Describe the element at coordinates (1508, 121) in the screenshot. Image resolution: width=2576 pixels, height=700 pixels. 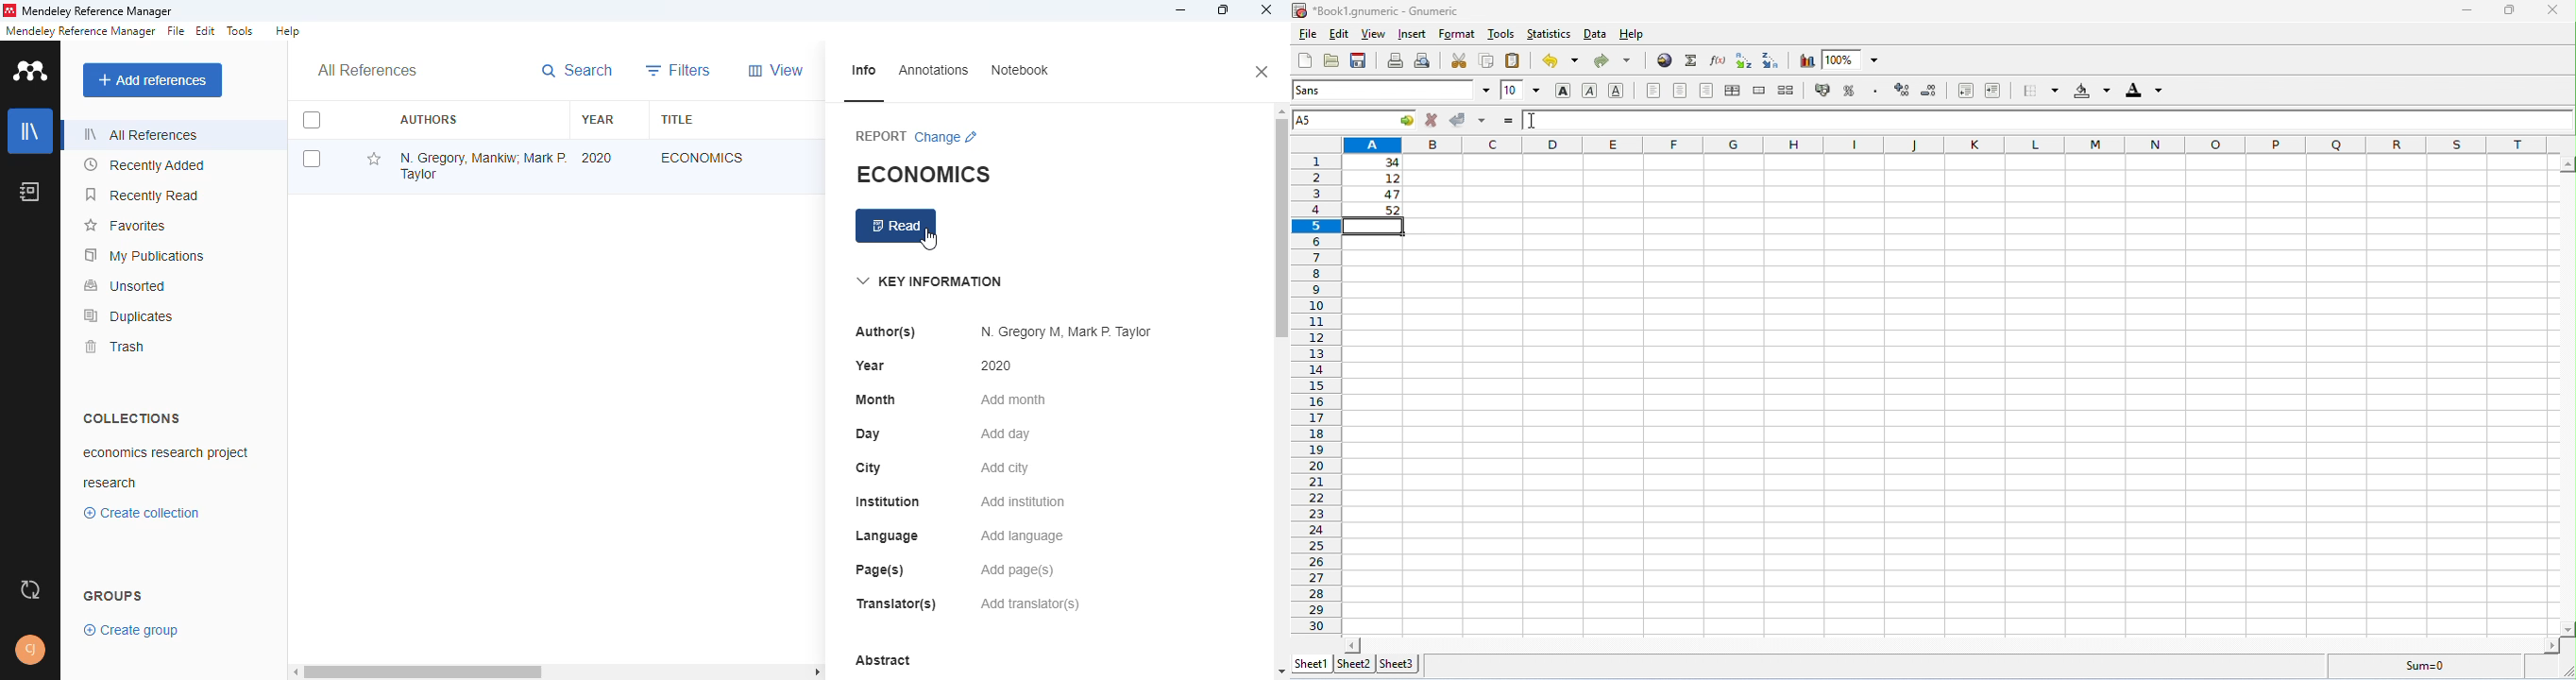
I see `=` at that location.